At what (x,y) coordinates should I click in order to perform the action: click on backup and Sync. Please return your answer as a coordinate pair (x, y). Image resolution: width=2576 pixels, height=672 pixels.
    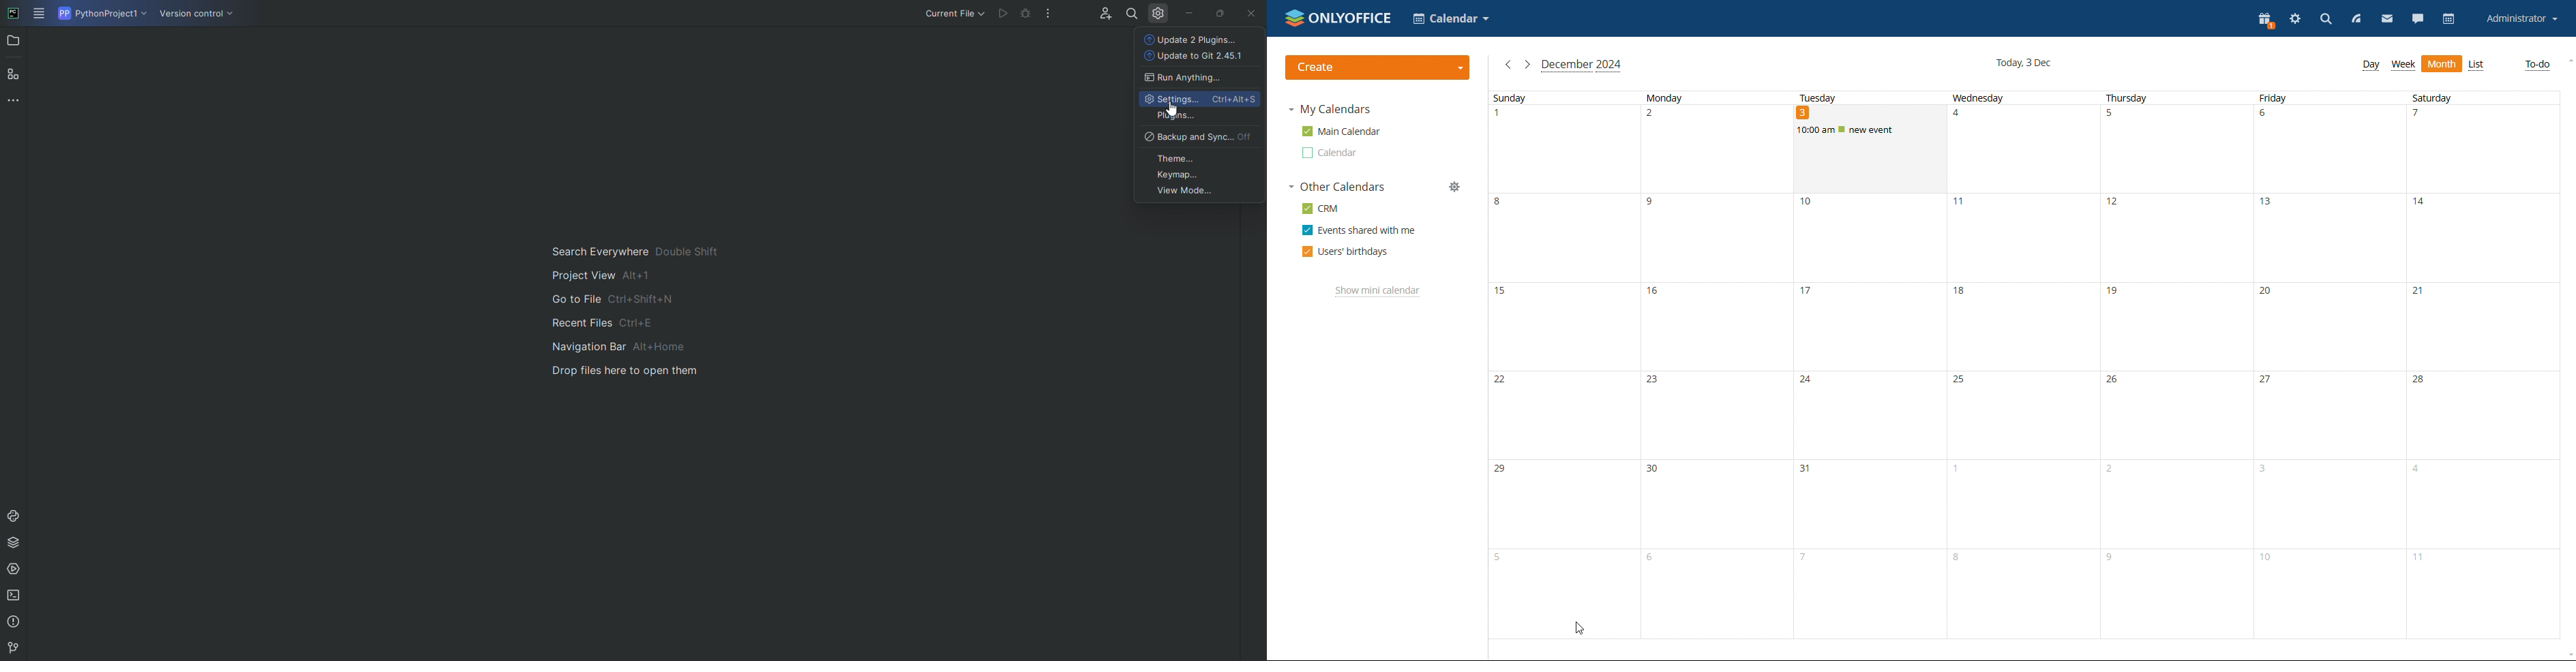
    Looking at the image, I should click on (1180, 136).